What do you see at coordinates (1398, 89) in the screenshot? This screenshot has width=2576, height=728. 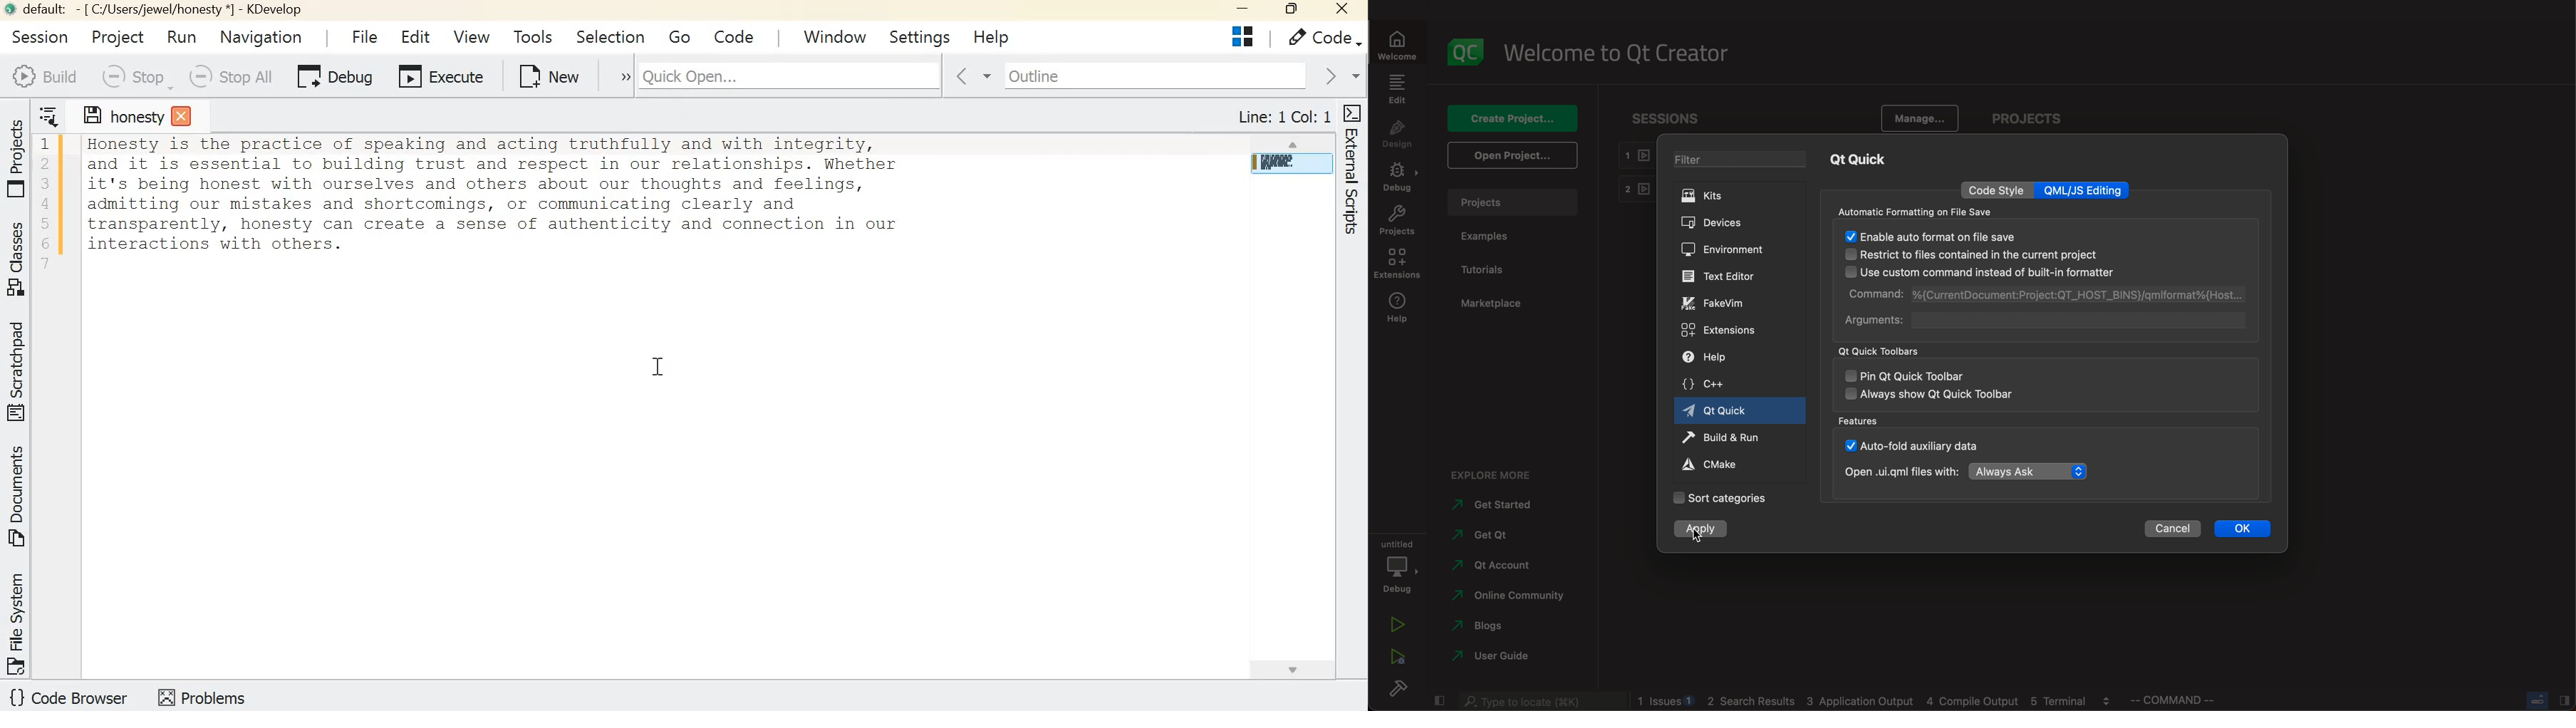 I see `edit` at bounding box center [1398, 89].